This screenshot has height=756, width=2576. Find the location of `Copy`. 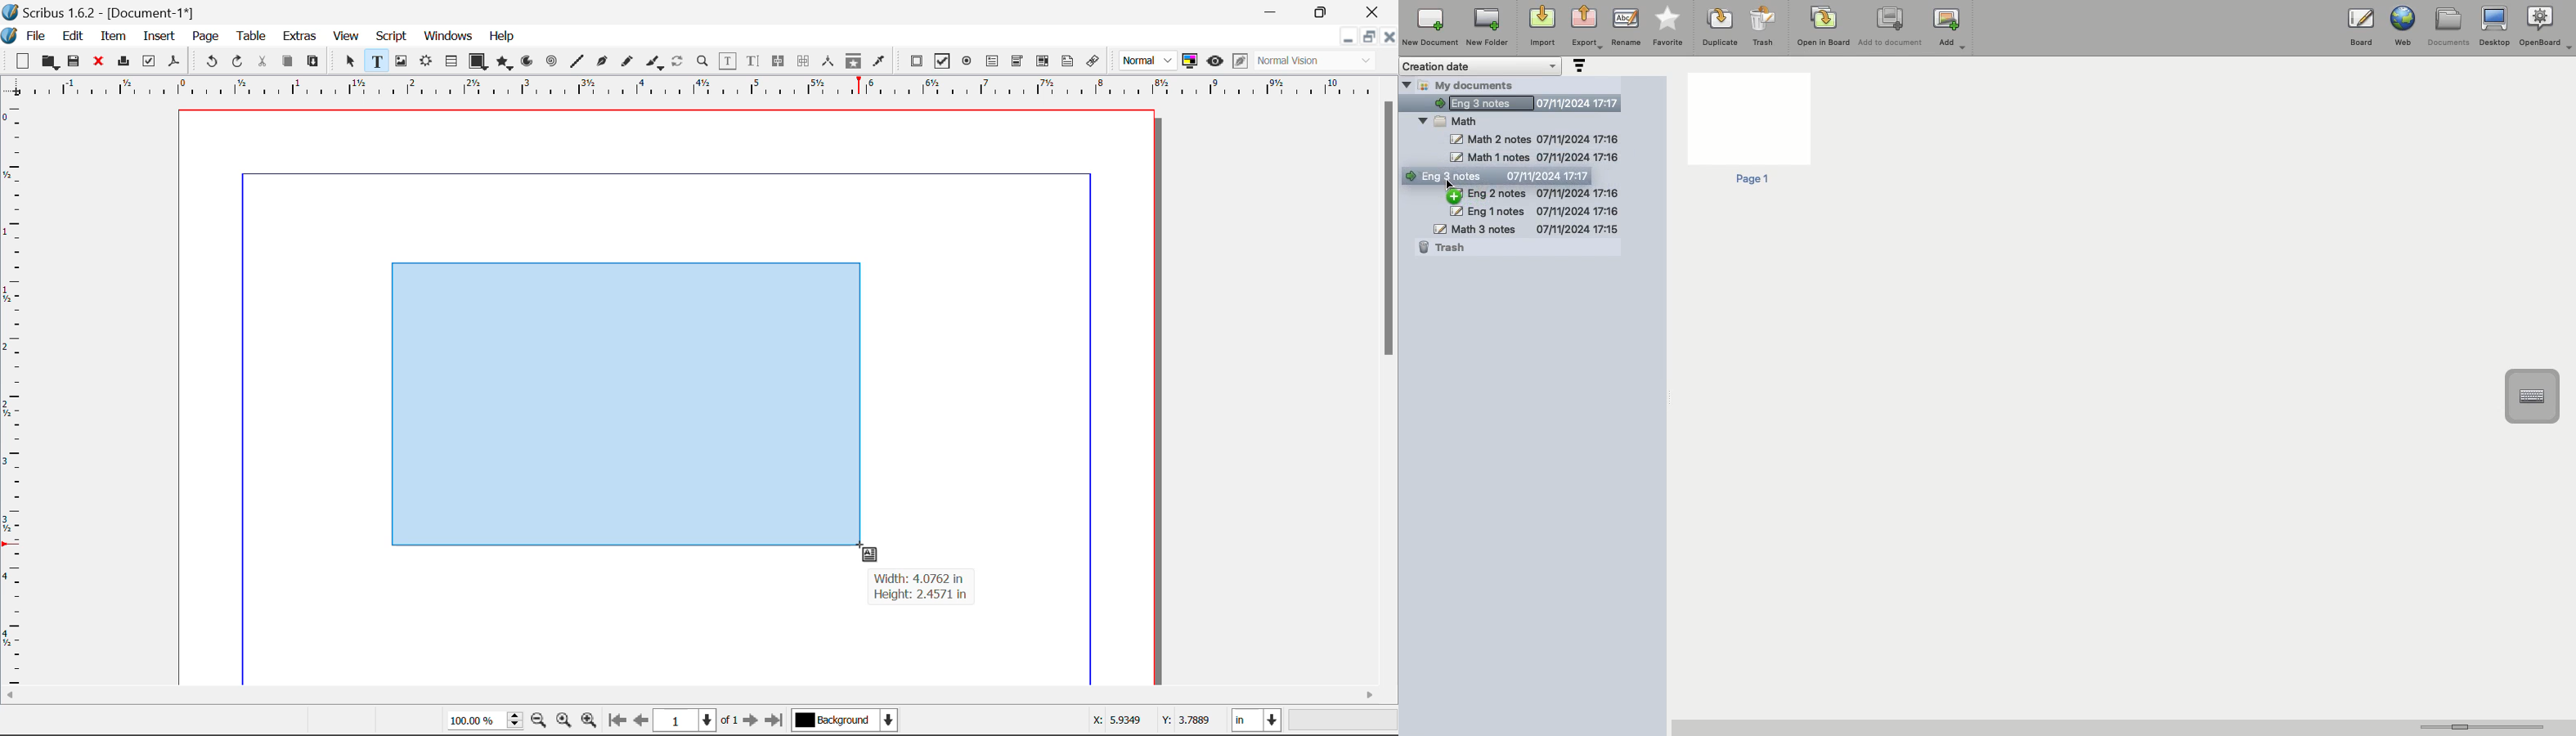

Copy is located at coordinates (287, 61).